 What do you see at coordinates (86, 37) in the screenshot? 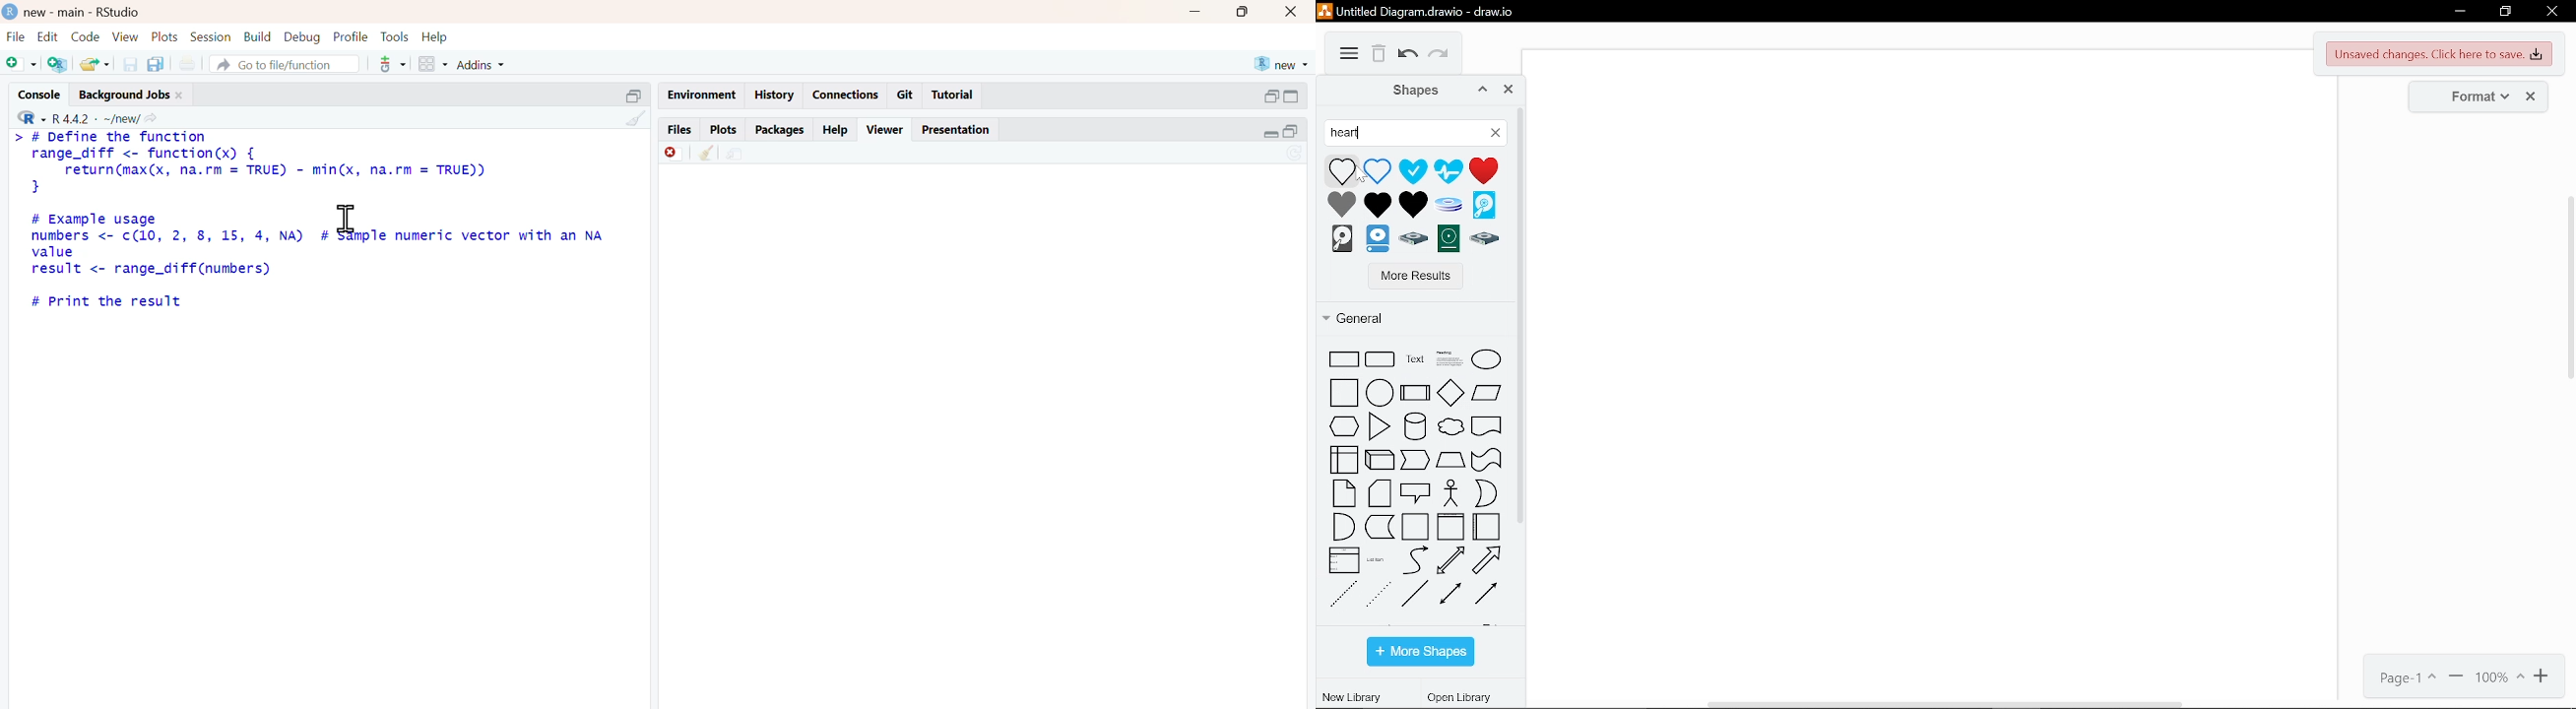
I see `code` at bounding box center [86, 37].